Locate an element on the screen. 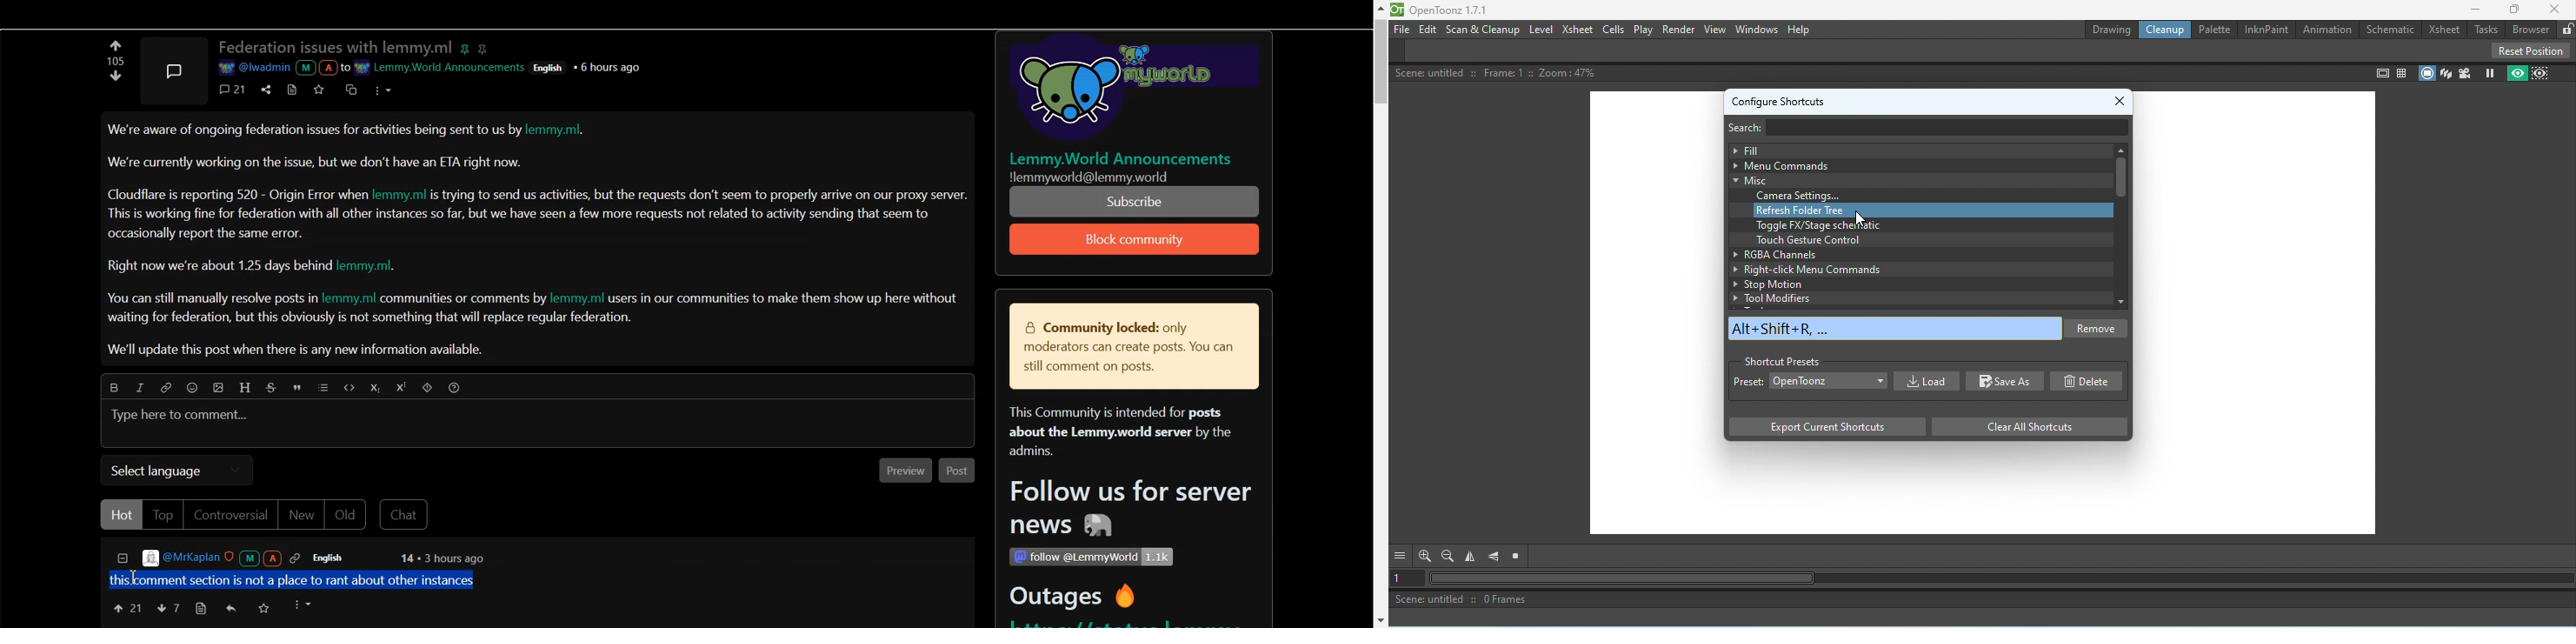  Collapse is located at coordinates (121, 560).